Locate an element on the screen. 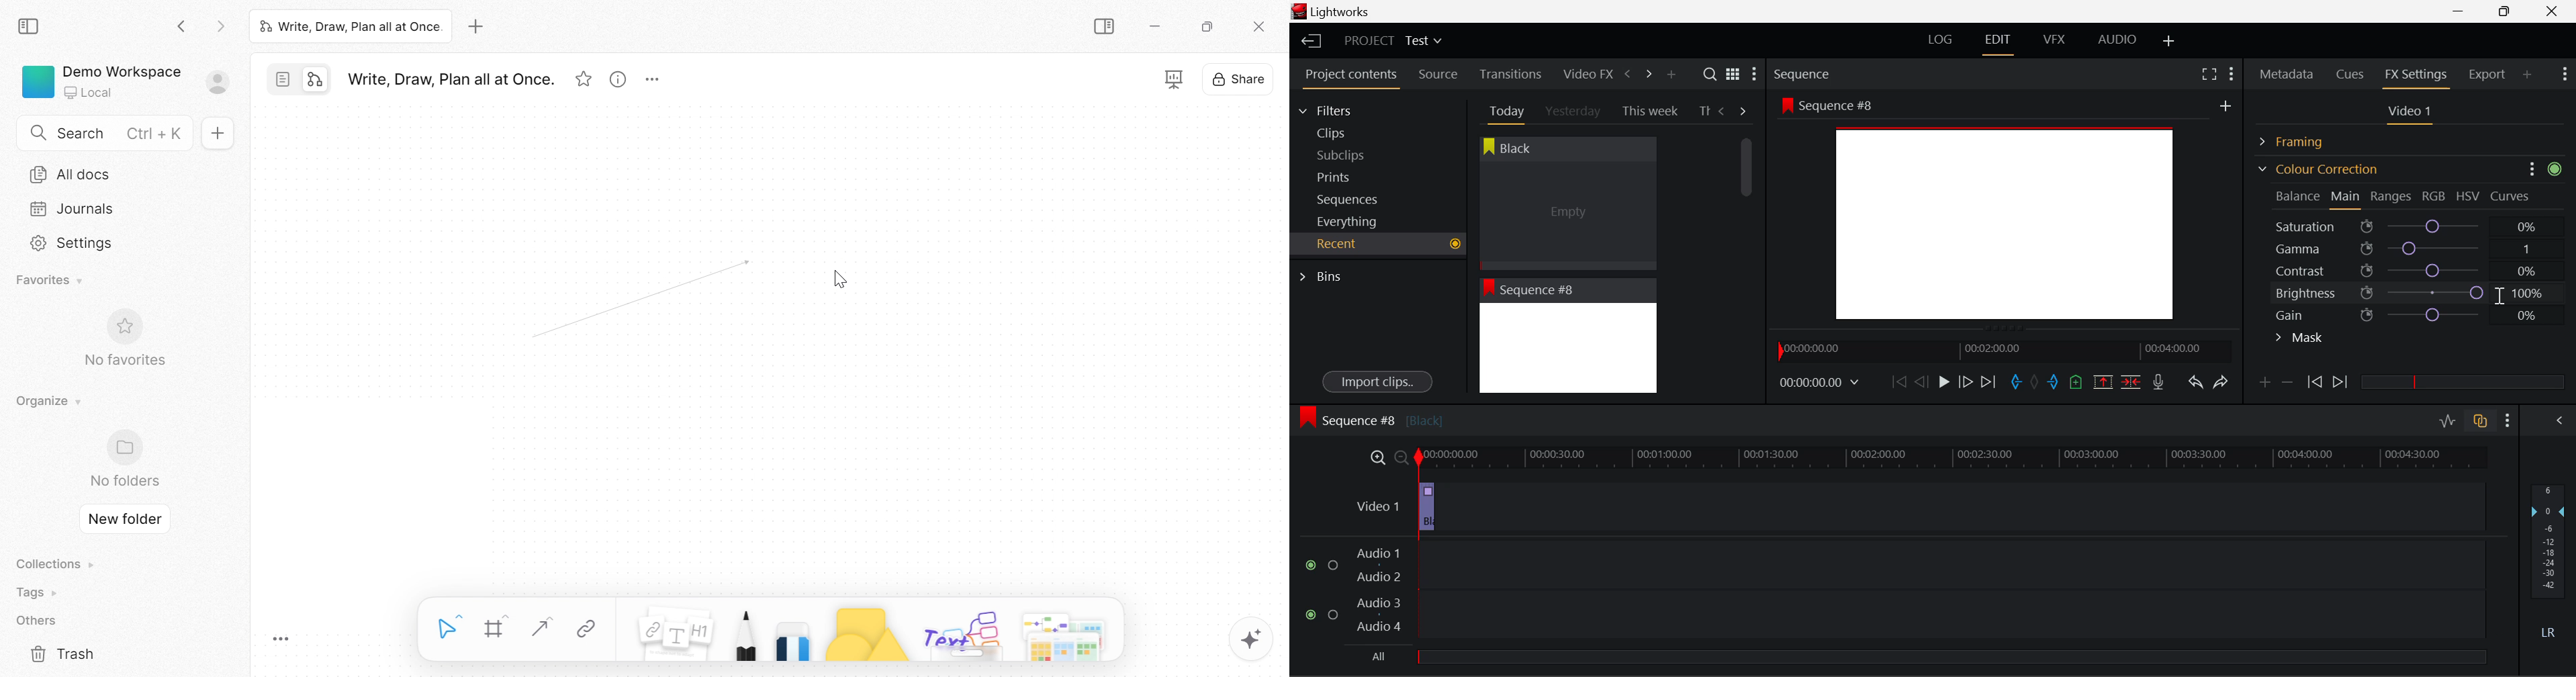 This screenshot has height=700, width=2576. Show Settings is located at coordinates (2230, 72).